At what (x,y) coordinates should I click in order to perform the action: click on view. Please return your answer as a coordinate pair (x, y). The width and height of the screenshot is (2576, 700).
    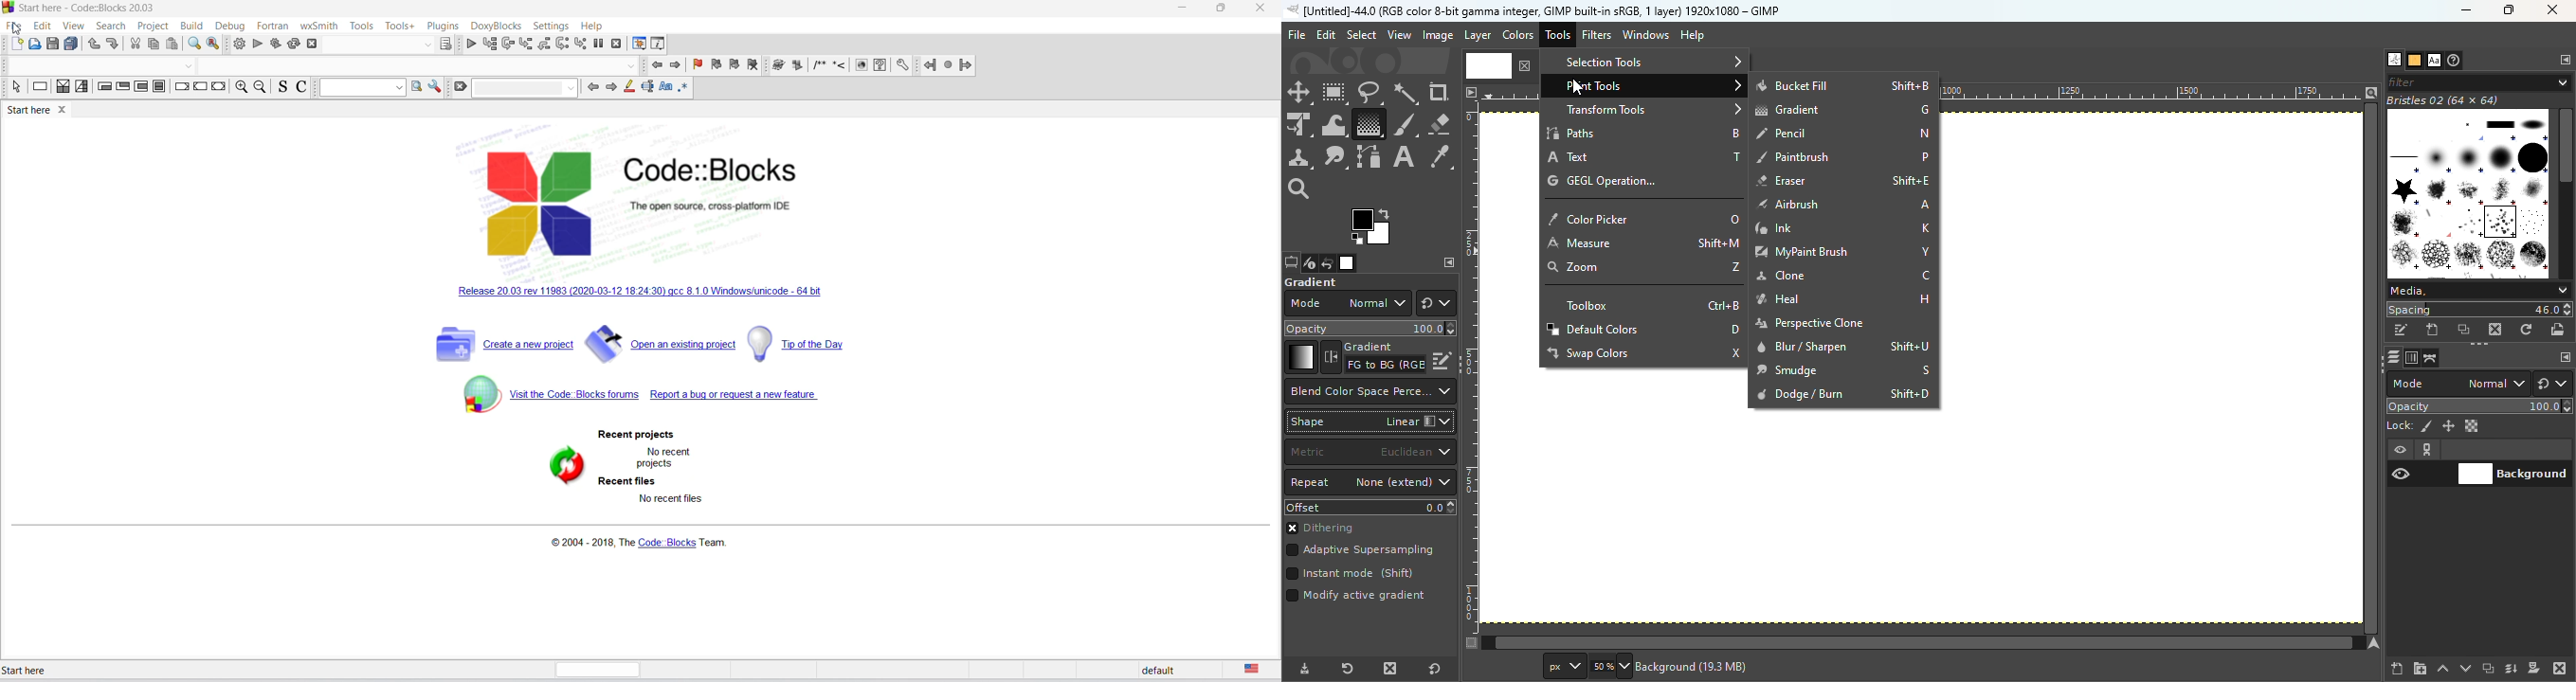
    Looking at the image, I should click on (75, 26).